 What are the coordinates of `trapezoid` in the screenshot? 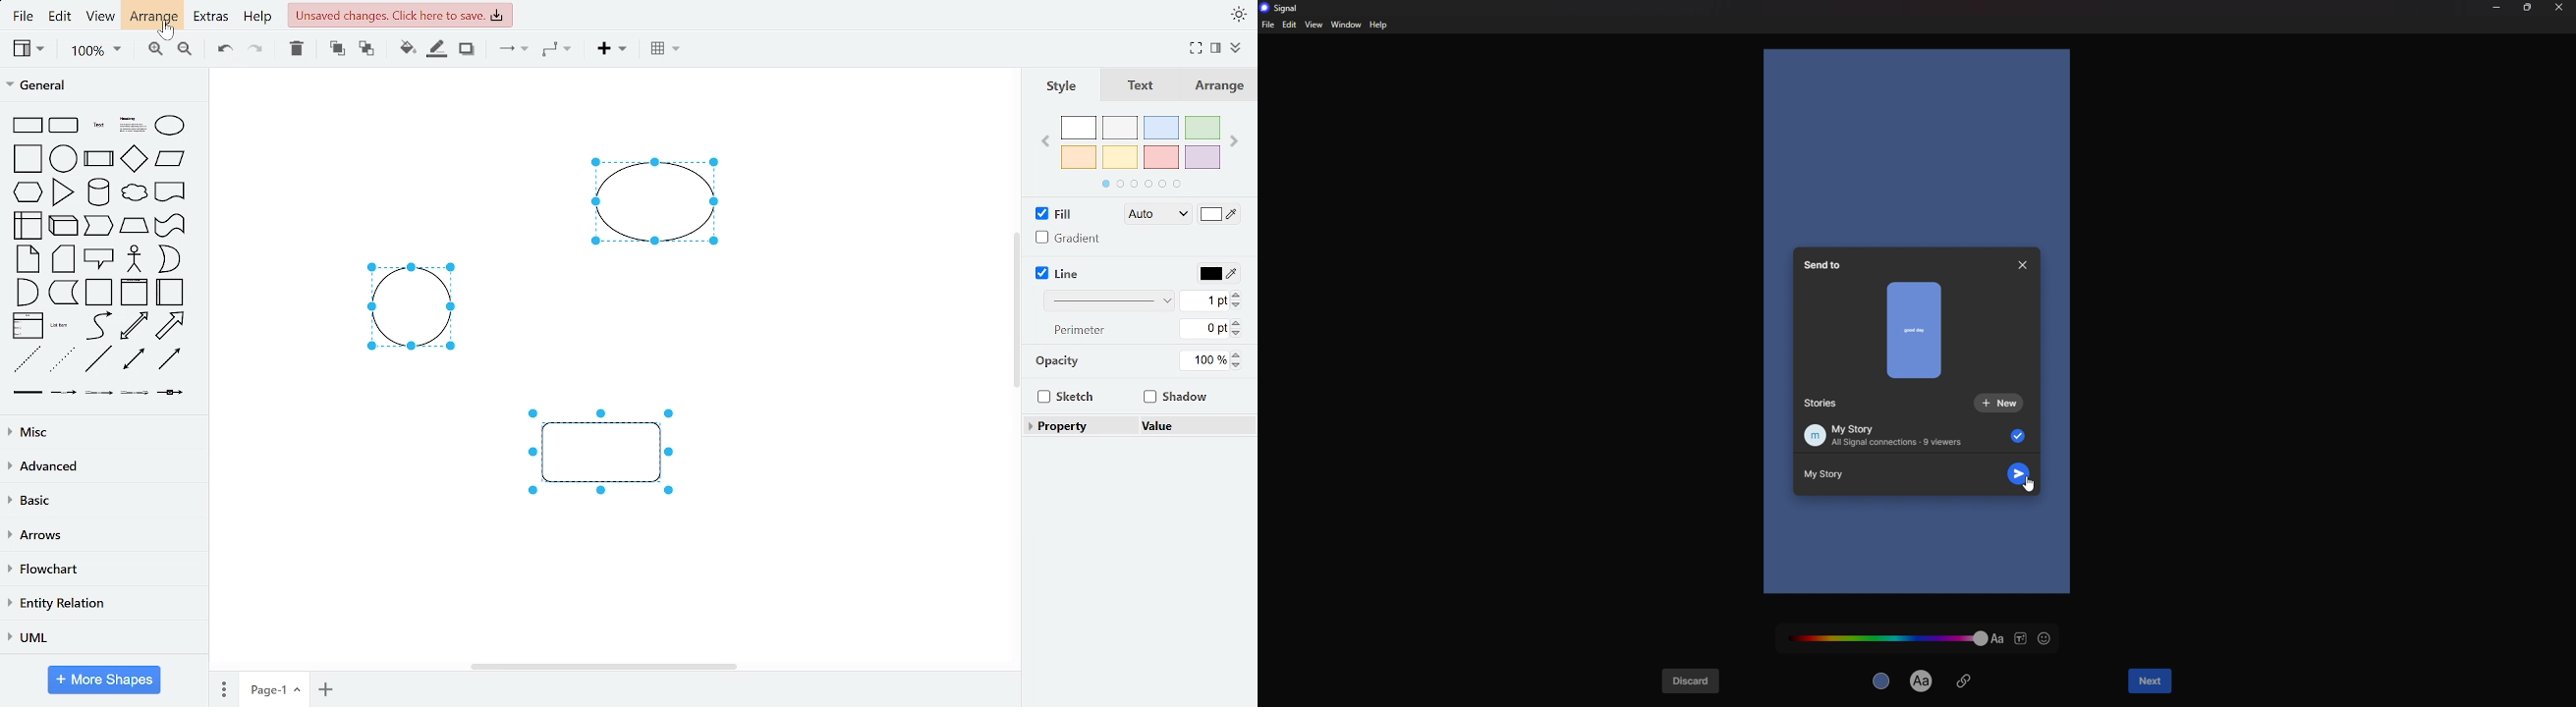 It's located at (135, 226).